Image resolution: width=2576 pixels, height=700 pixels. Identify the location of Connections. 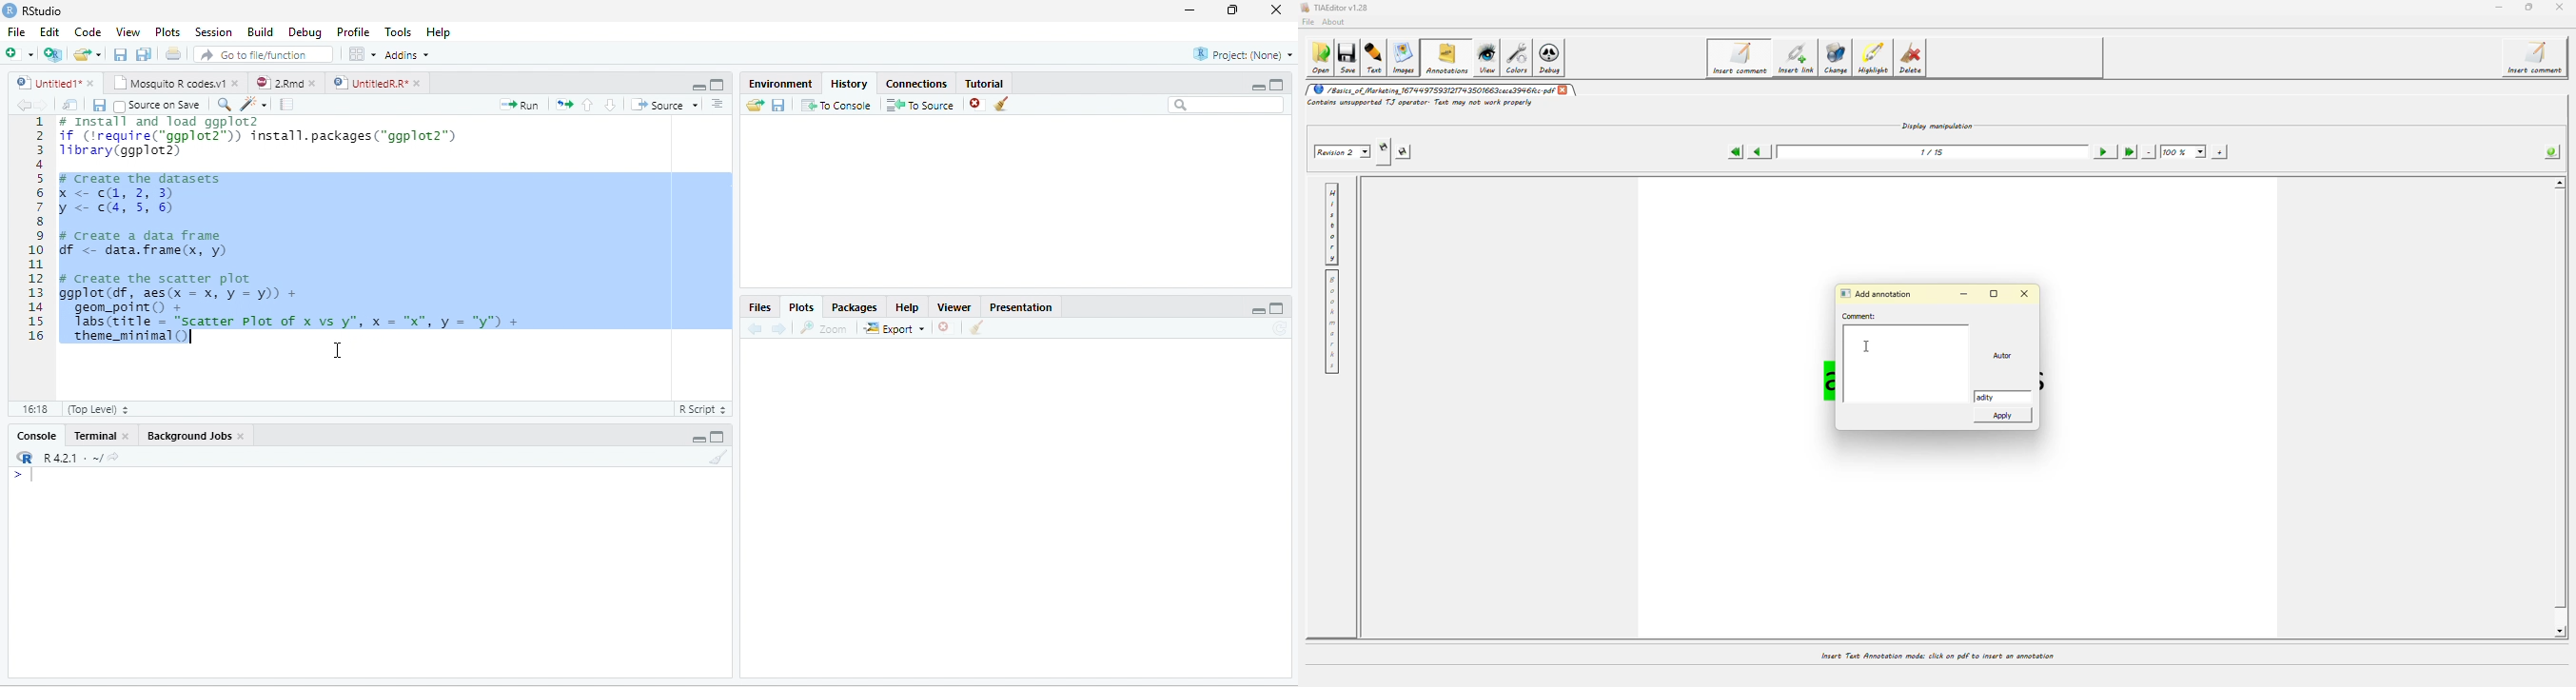
(917, 83).